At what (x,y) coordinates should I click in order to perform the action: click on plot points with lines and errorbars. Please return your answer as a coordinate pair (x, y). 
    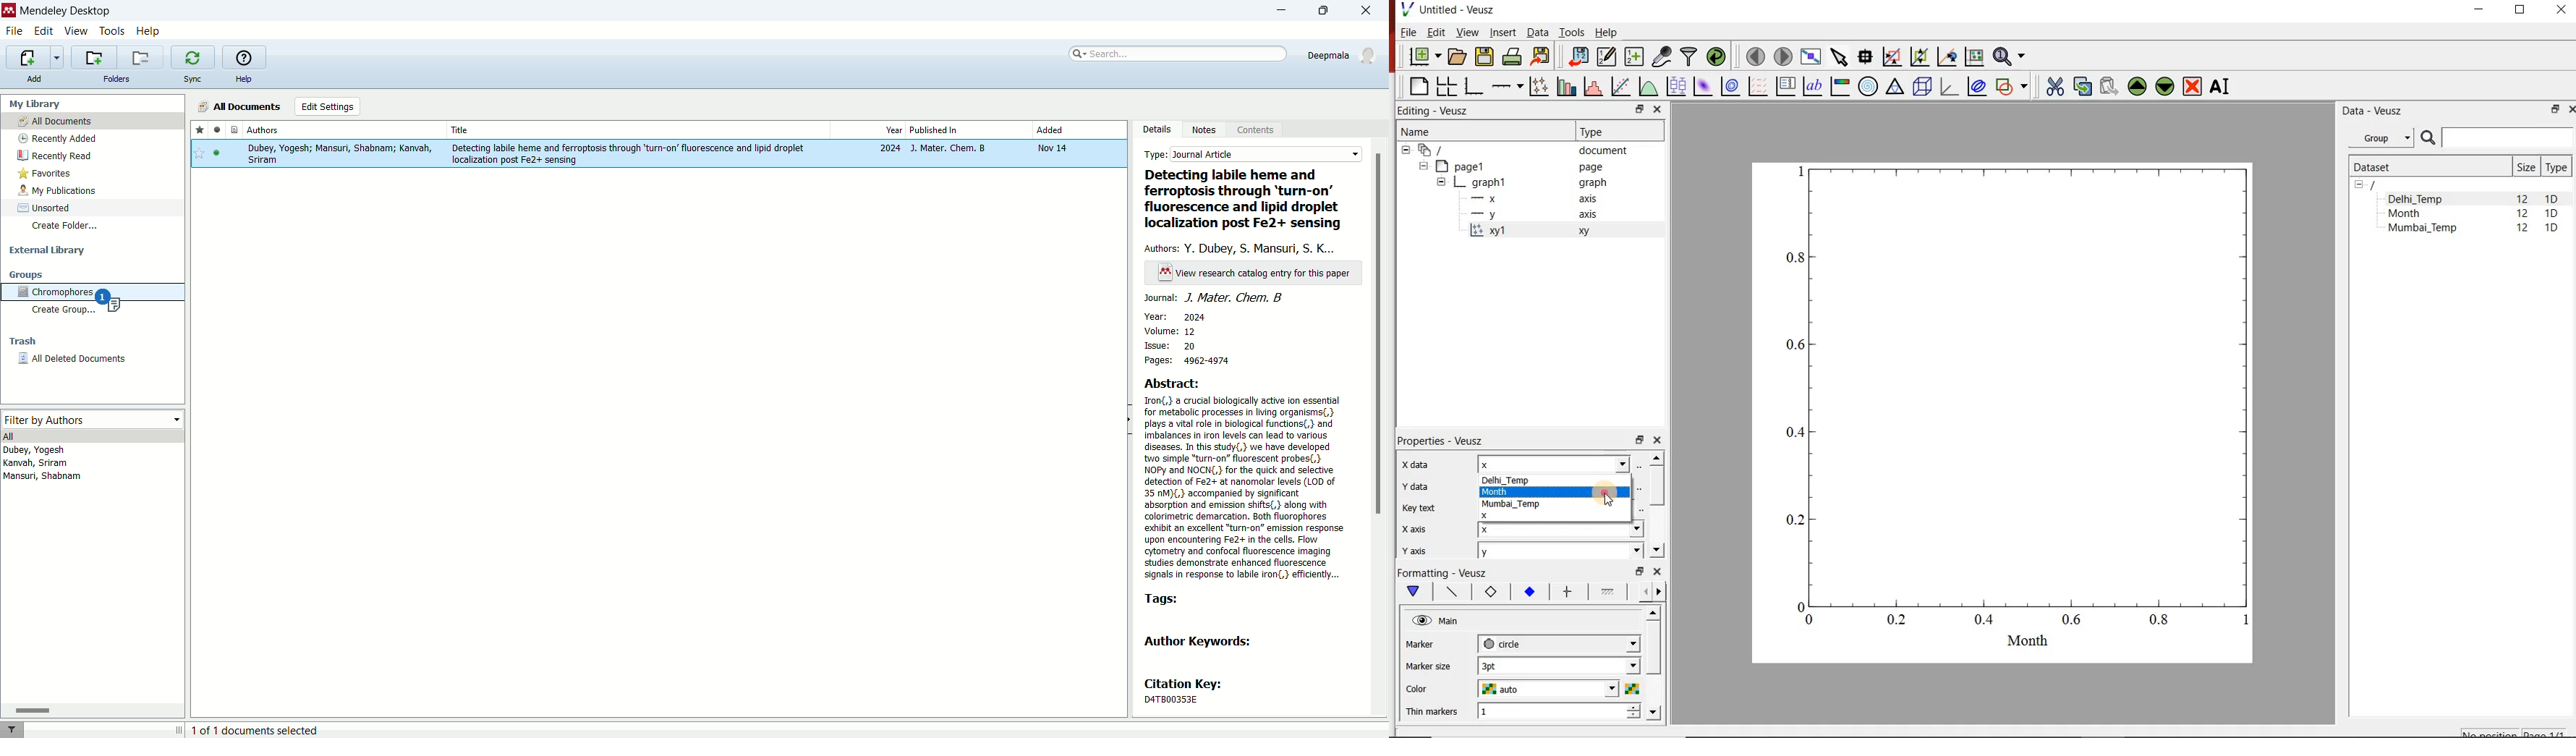
    Looking at the image, I should click on (1537, 87).